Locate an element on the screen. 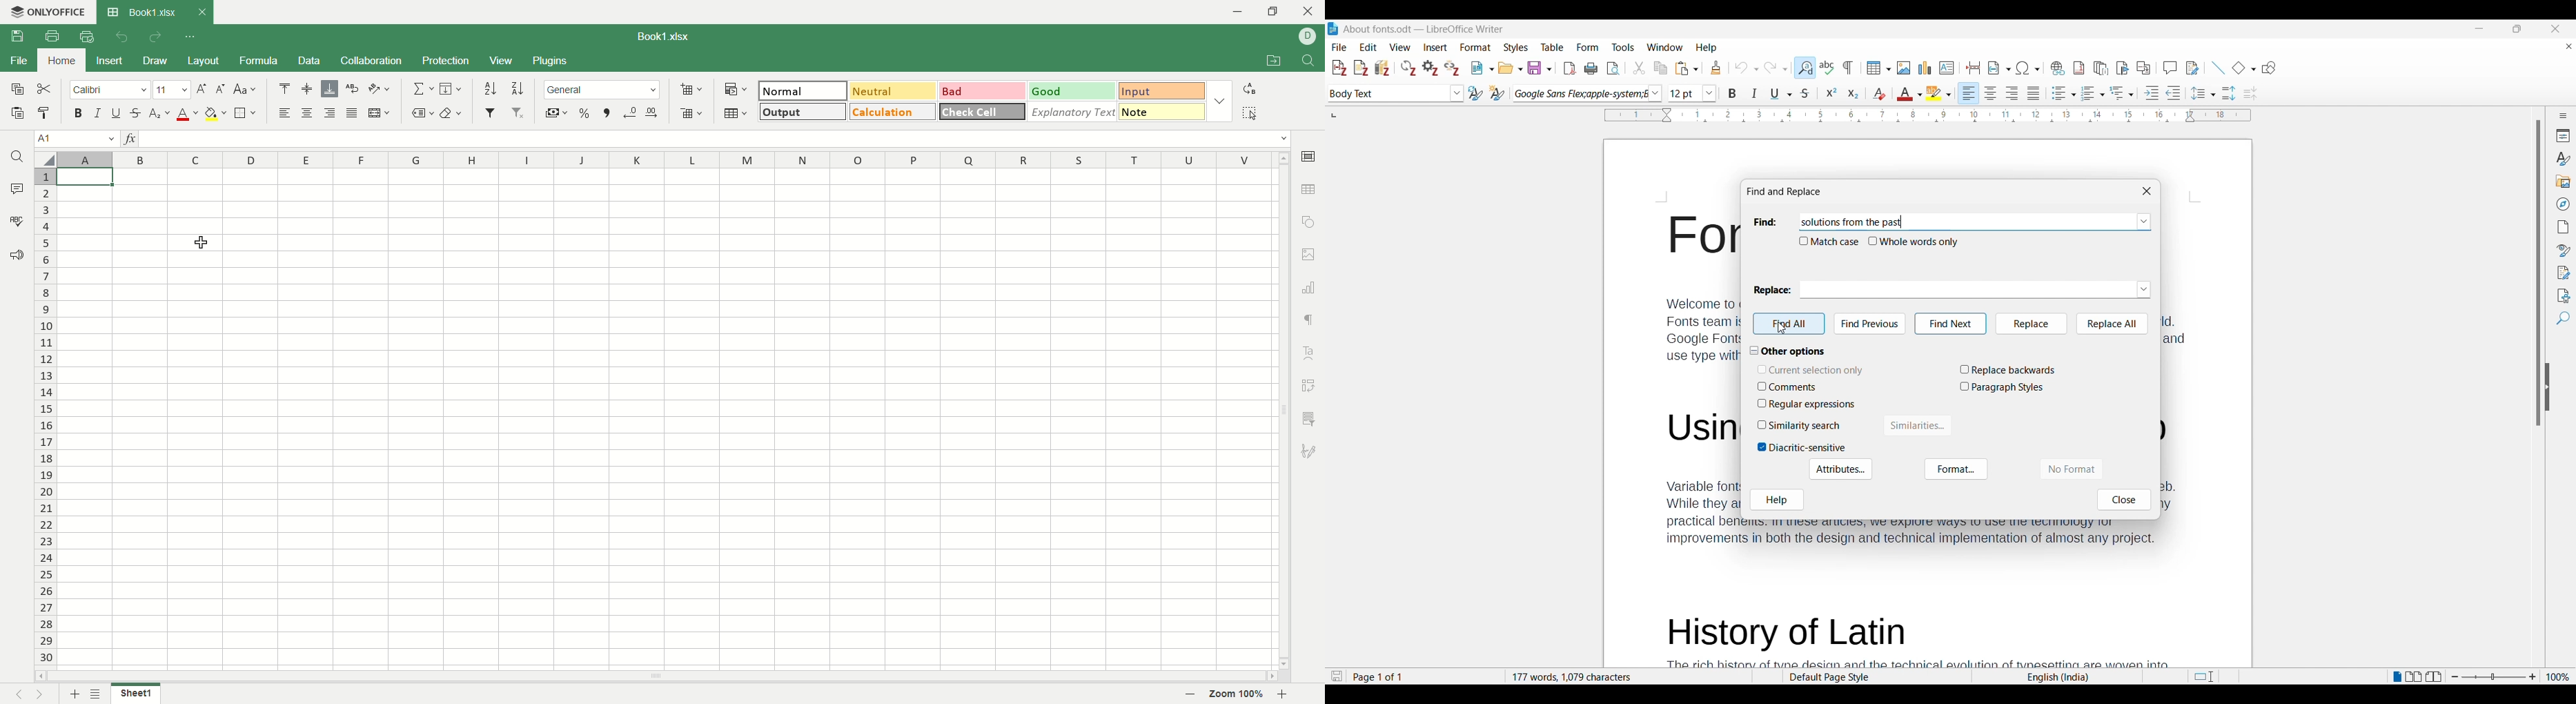 The width and height of the screenshot is (2576, 728). Clear direct formatting is located at coordinates (1879, 93).